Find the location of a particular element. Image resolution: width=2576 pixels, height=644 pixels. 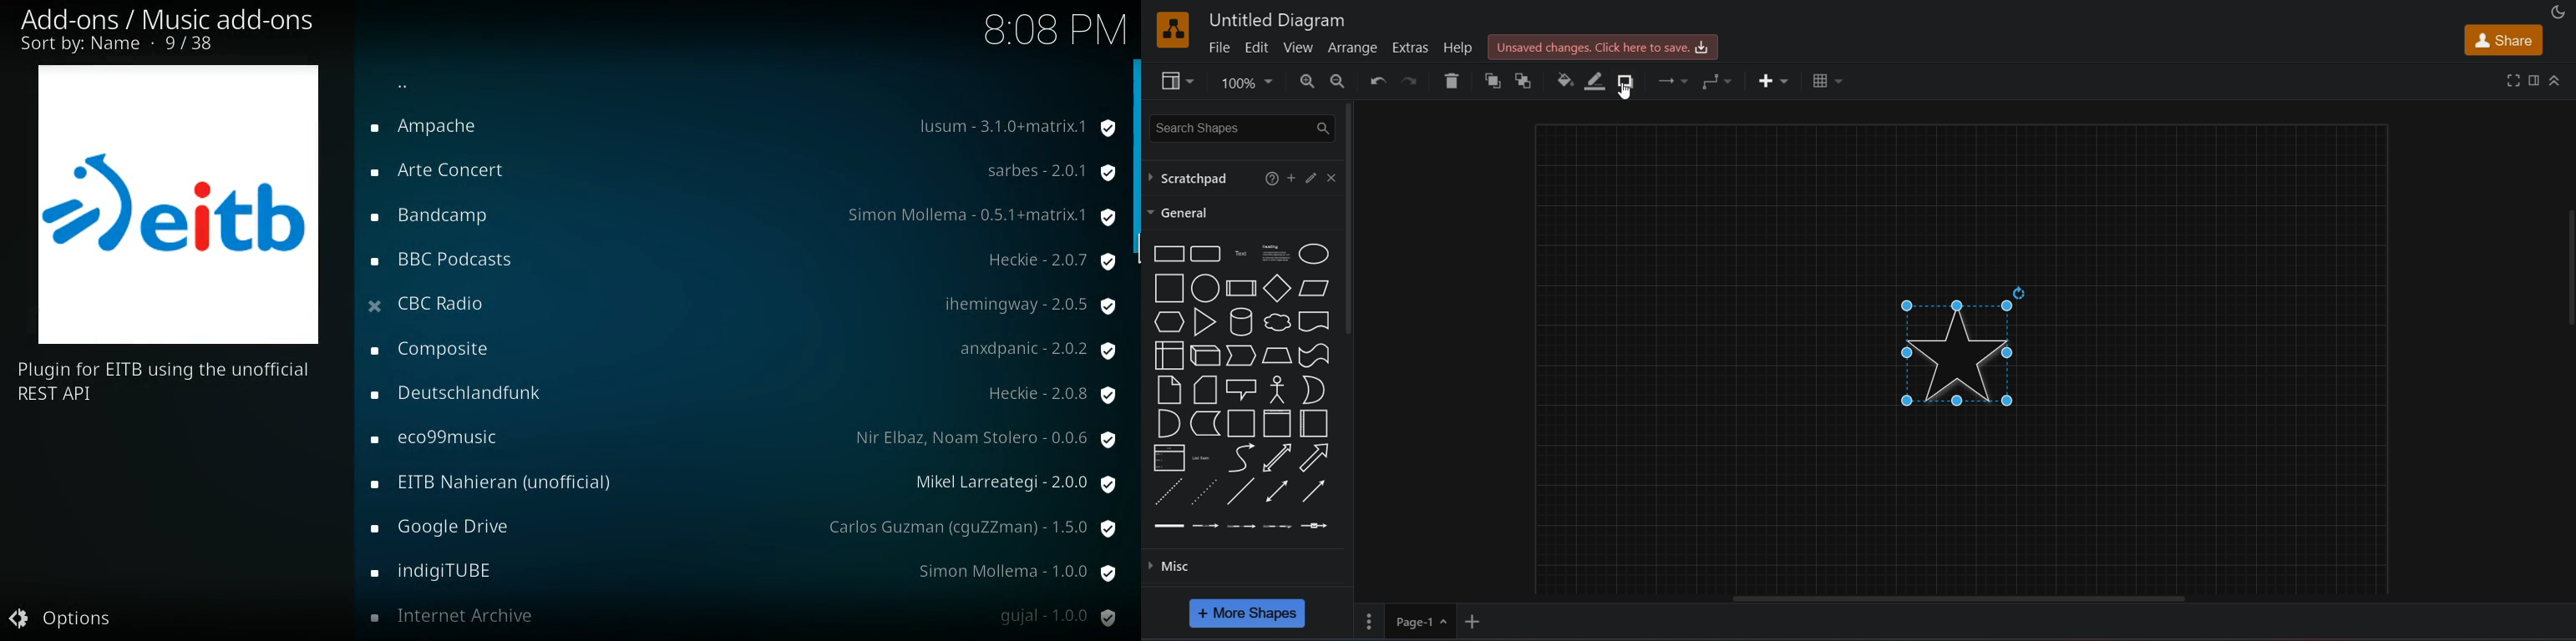

document is located at coordinates (1315, 321).